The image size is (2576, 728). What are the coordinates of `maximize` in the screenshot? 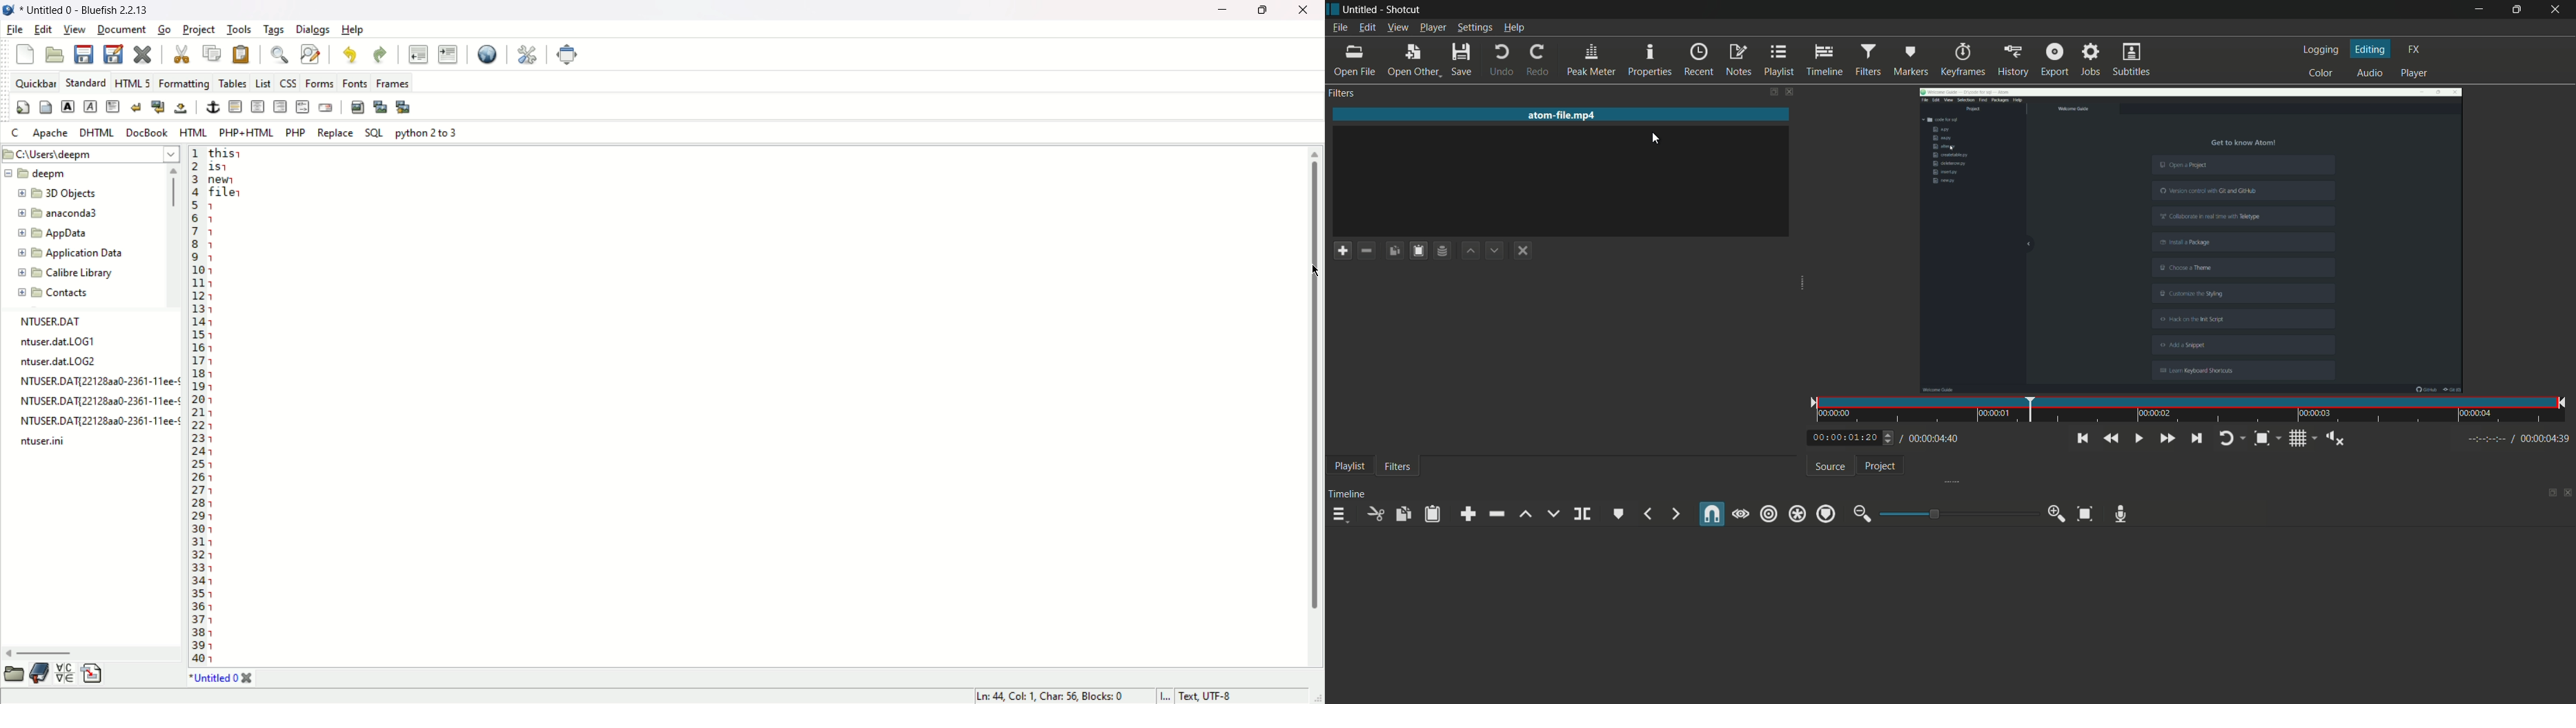 It's located at (2517, 10).